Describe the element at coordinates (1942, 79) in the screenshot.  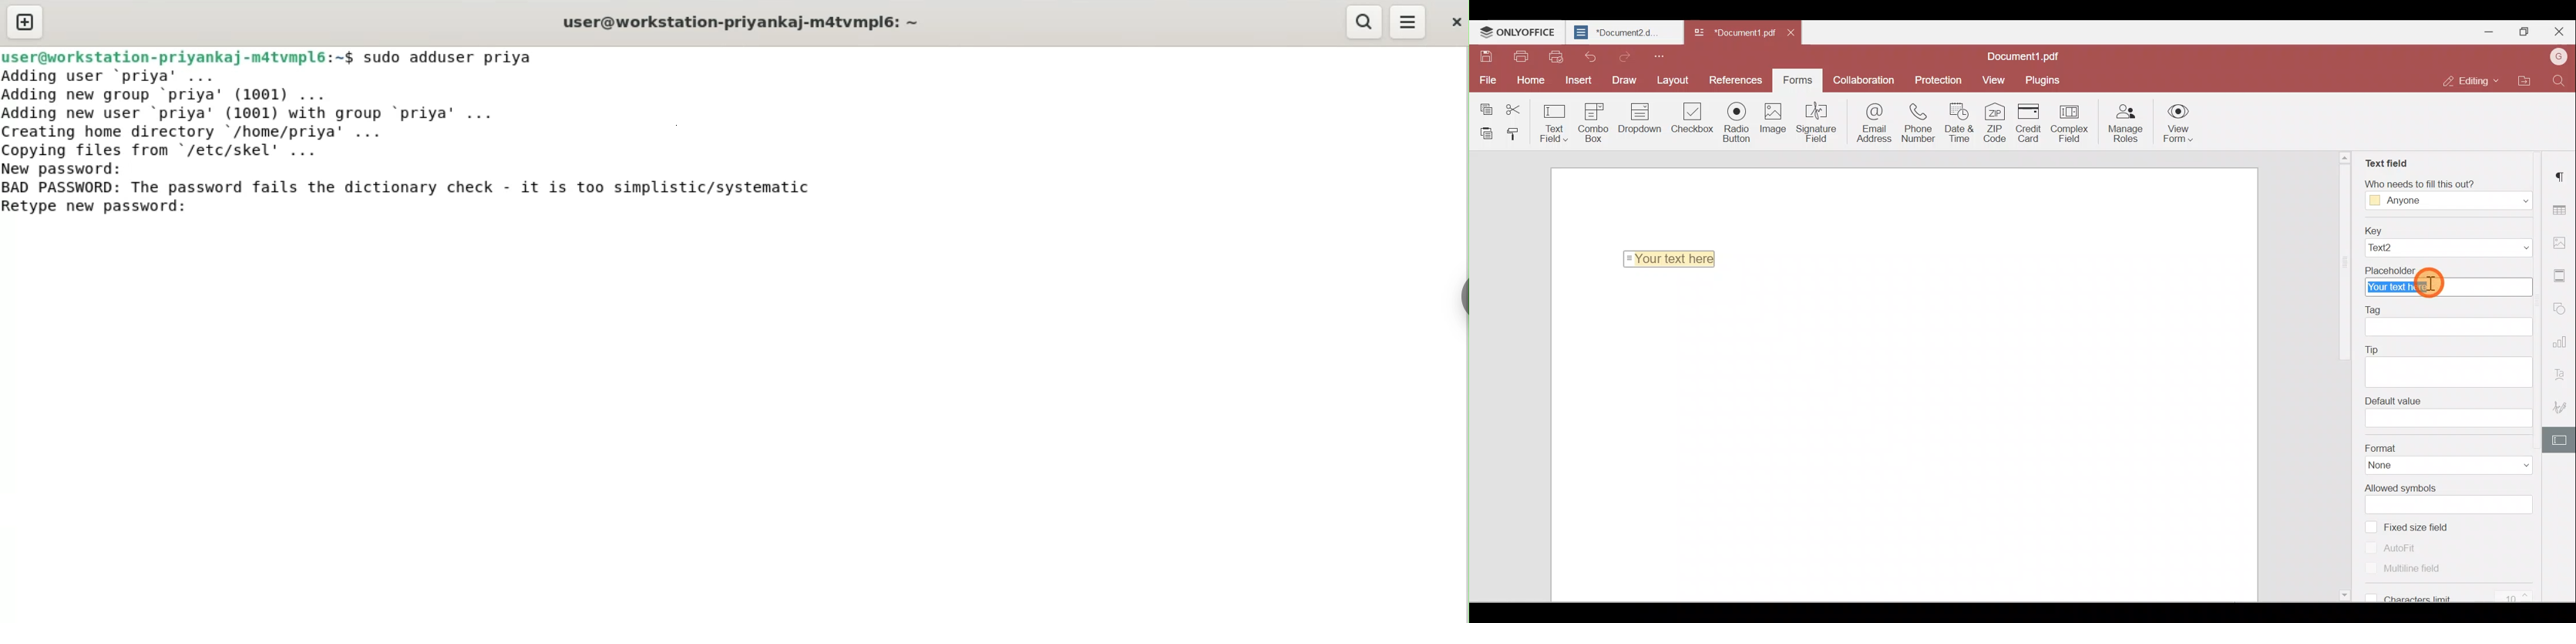
I see `Protection` at that location.